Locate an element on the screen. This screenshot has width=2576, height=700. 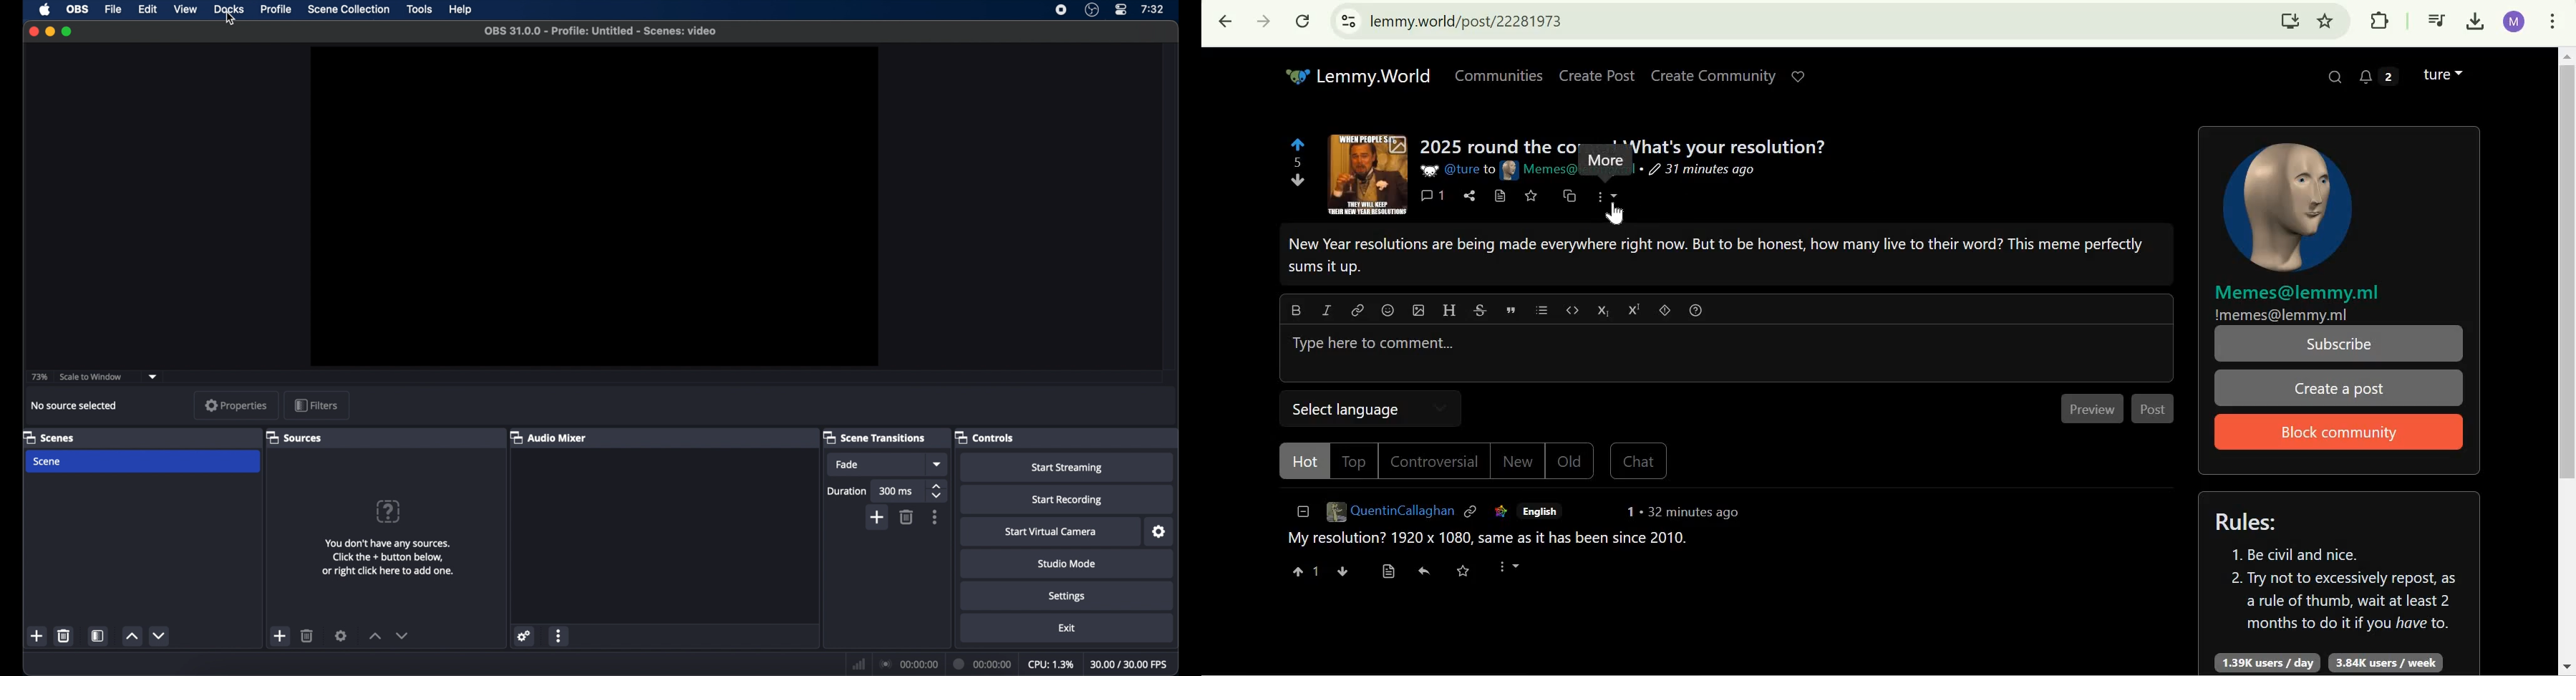
help is located at coordinates (461, 10).